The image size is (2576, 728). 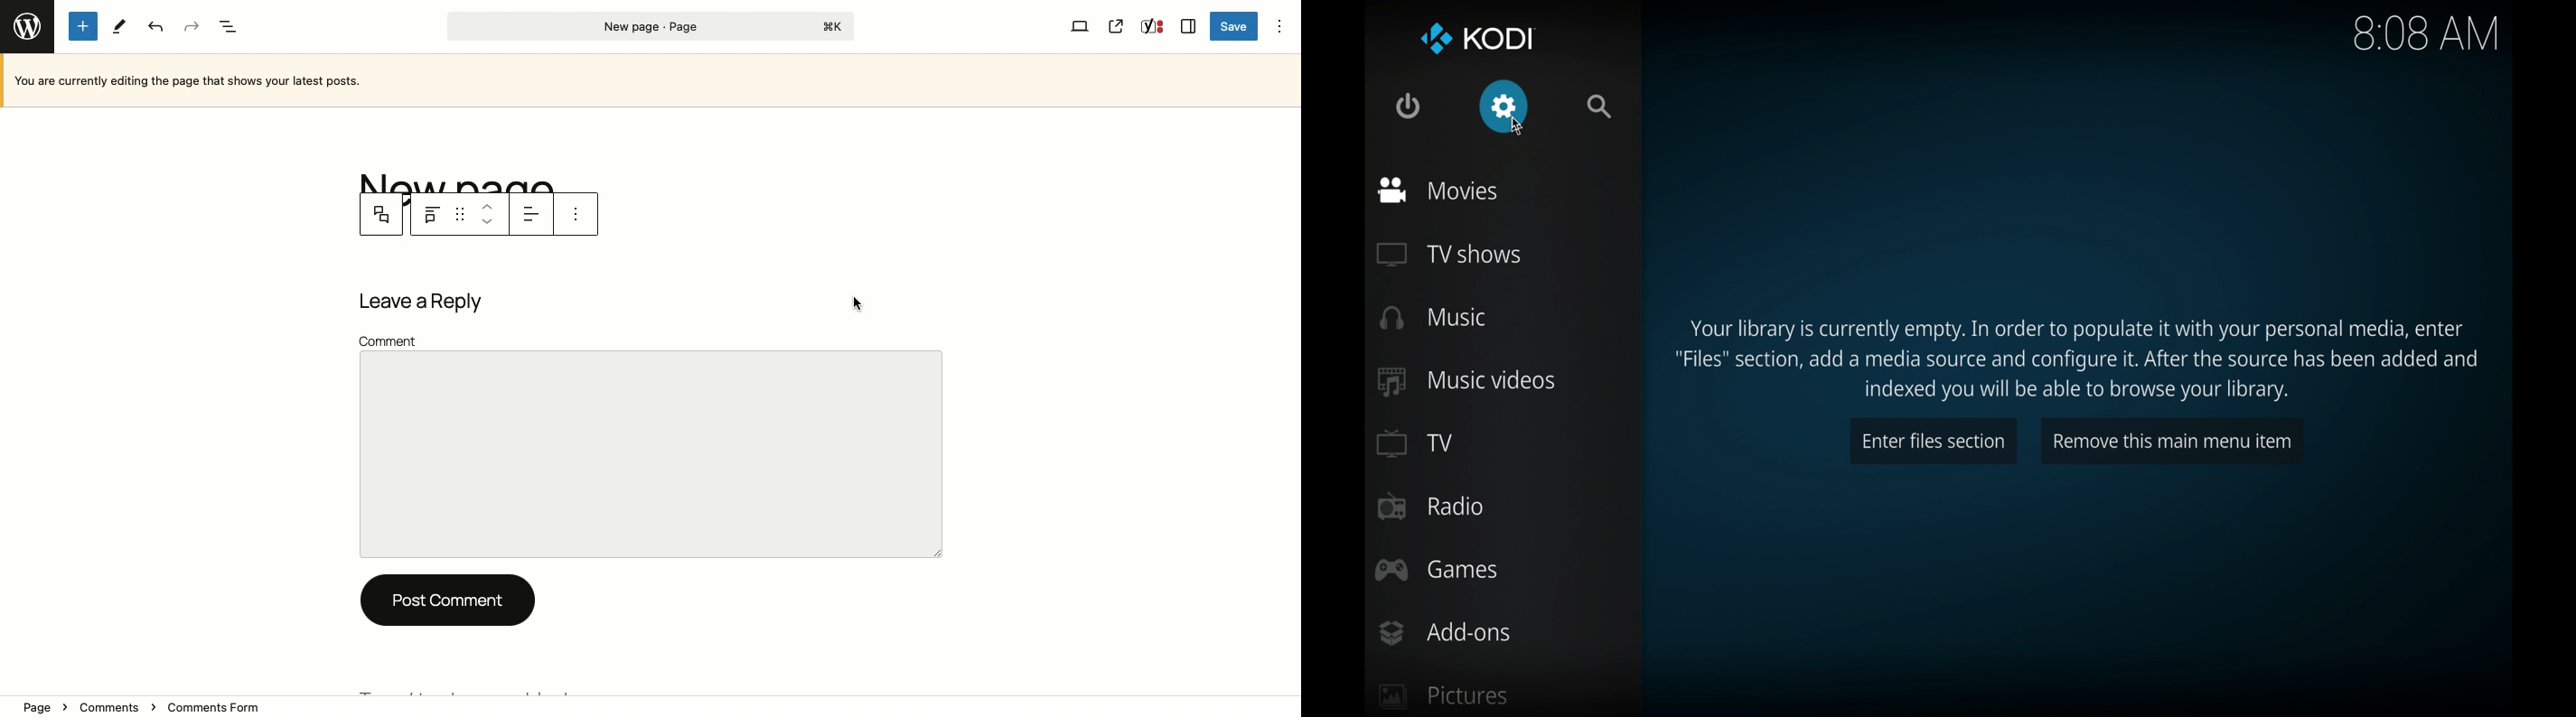 What do you see at coordinates (1934, 441) in the screenshot?
I see `enter files section` at bounding box center [1934, 441].